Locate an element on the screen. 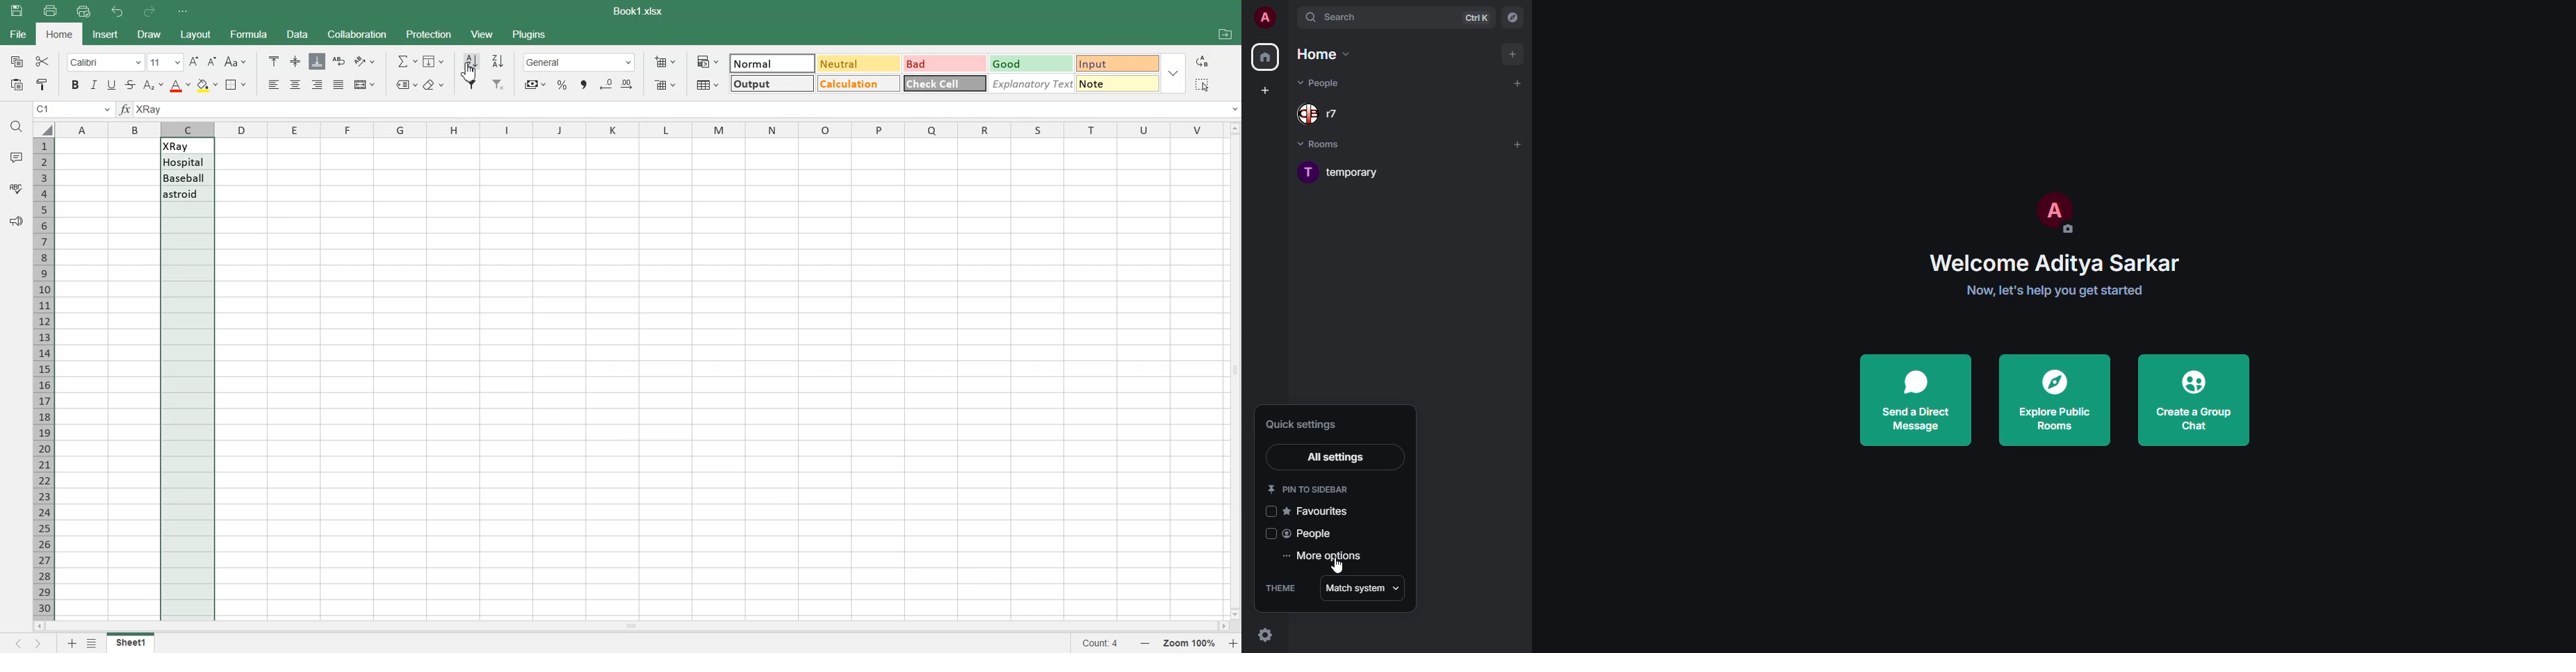  Input is located at coordinates (1116, 62).